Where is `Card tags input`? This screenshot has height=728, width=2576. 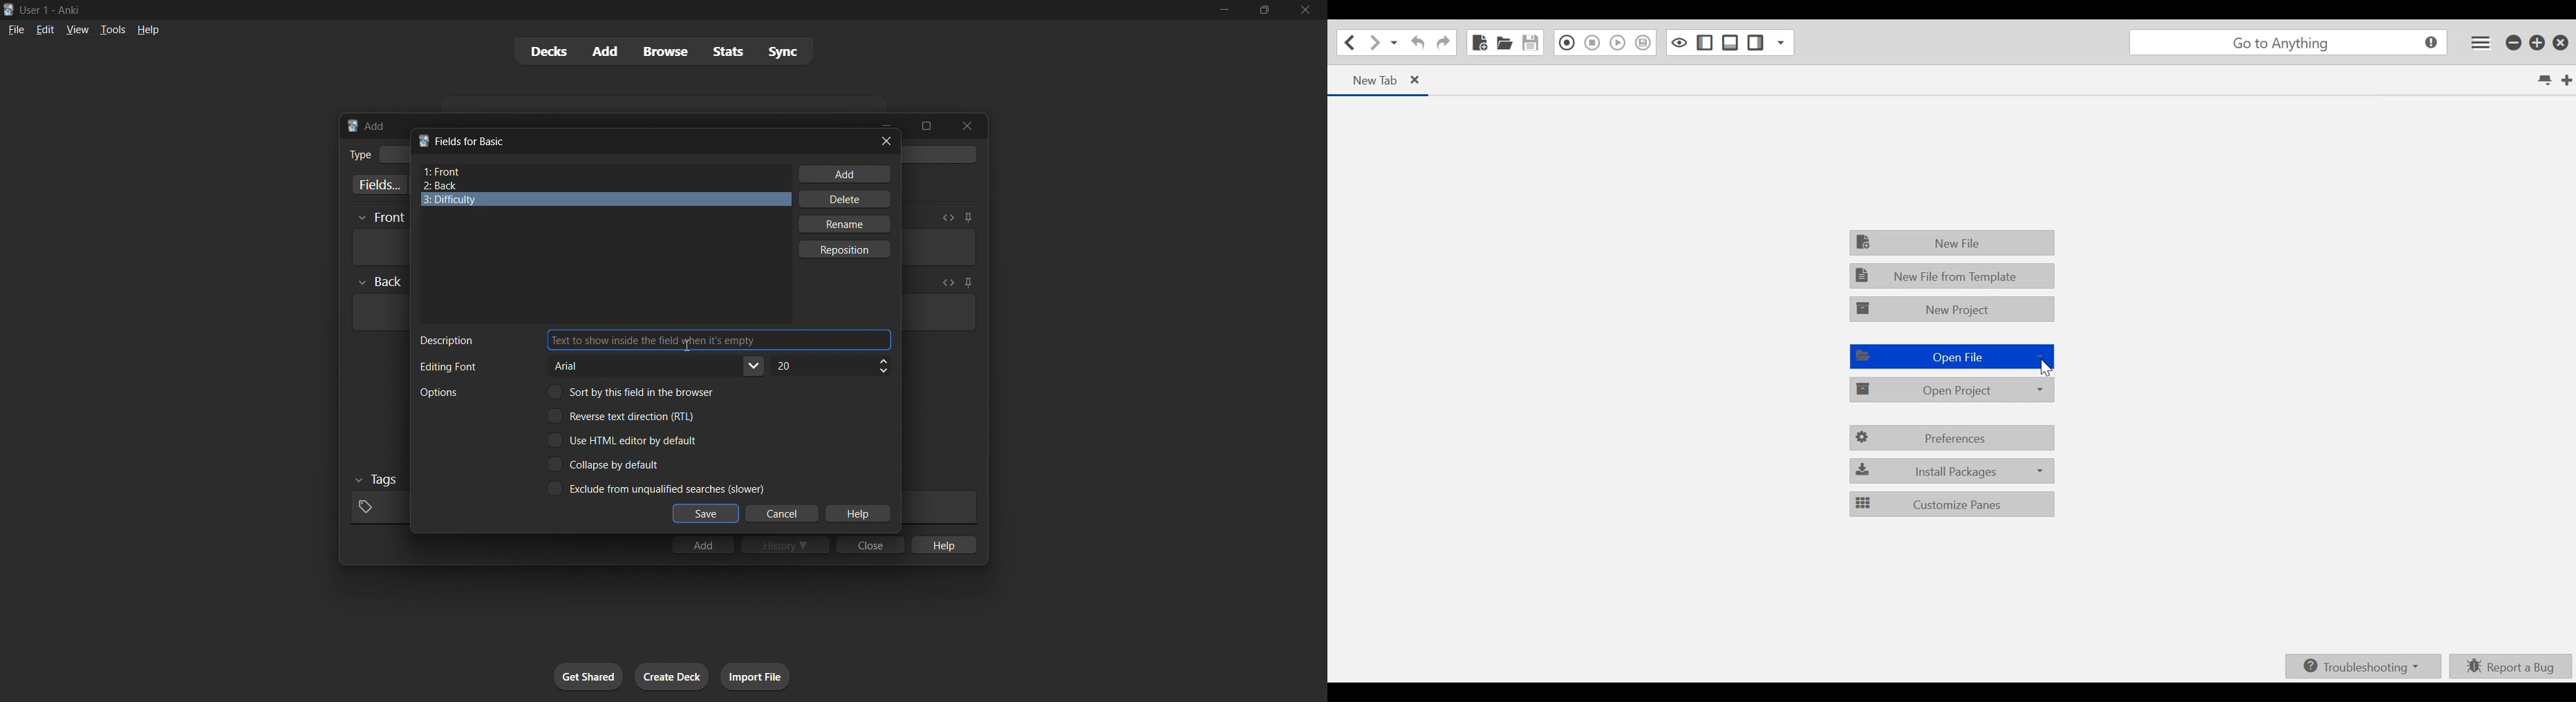 Card tags input is located at coordinates (939, 507).